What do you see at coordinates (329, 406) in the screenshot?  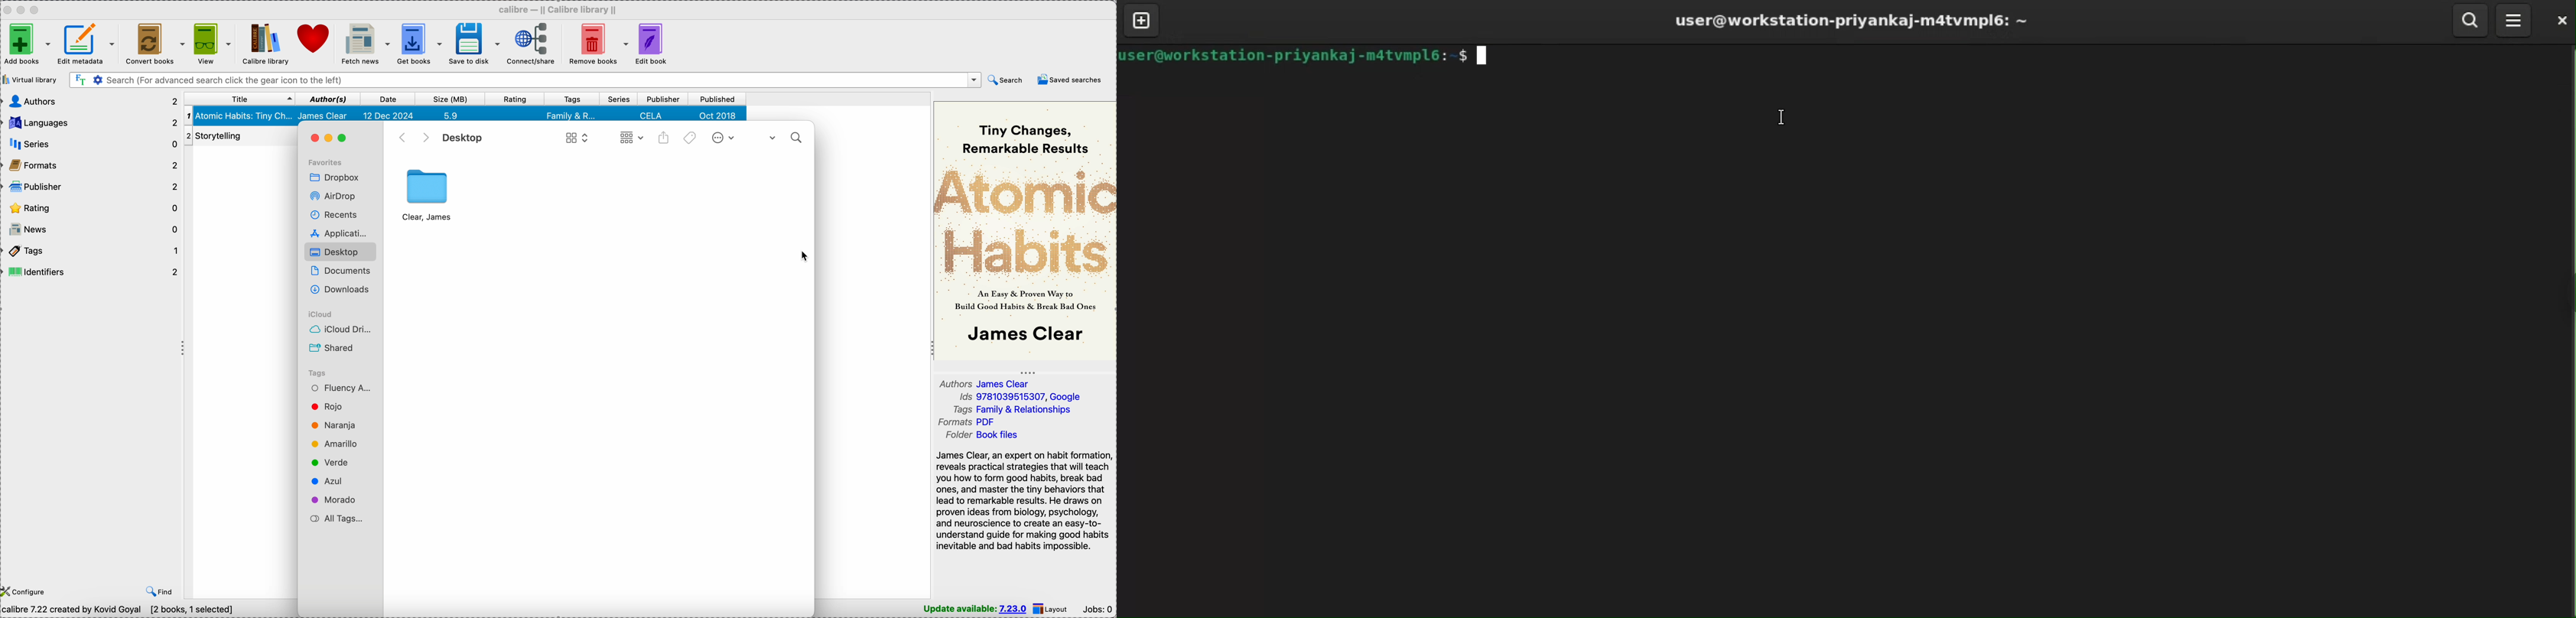 I see `Red tag` at bounding box center [329, 406].